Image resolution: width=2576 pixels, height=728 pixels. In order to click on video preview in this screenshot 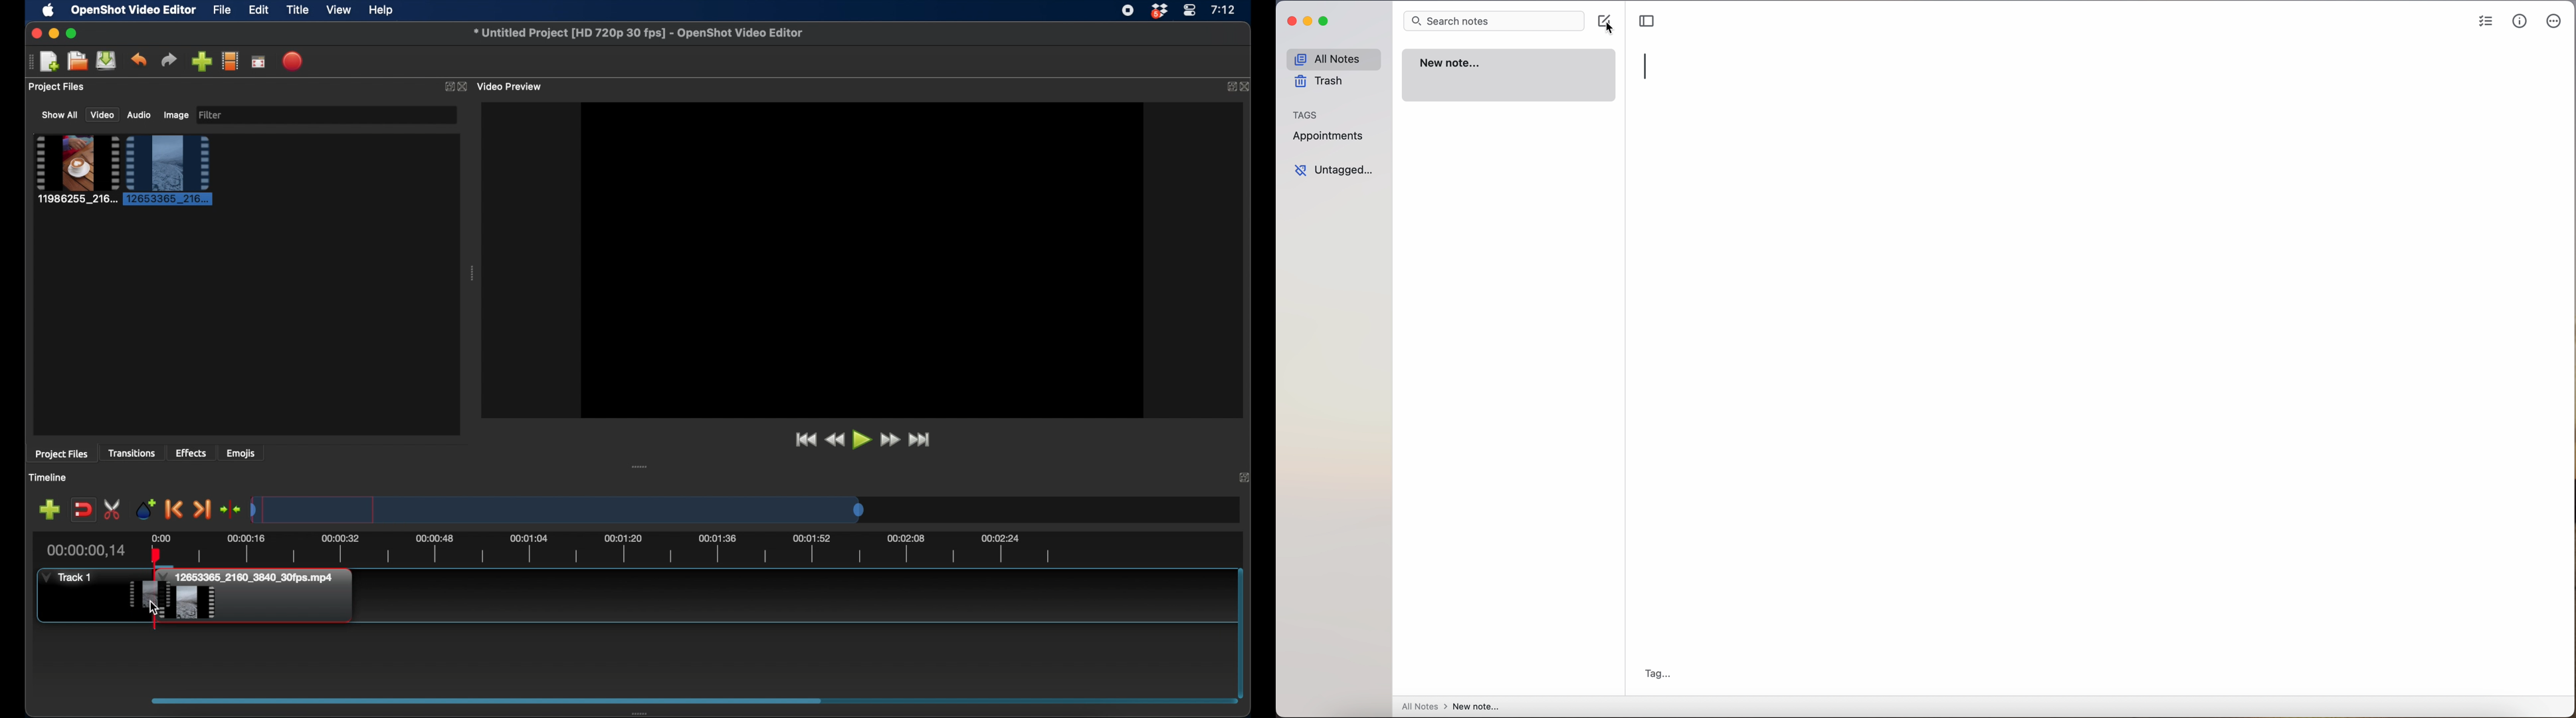, I will do `click(514, 86)`.